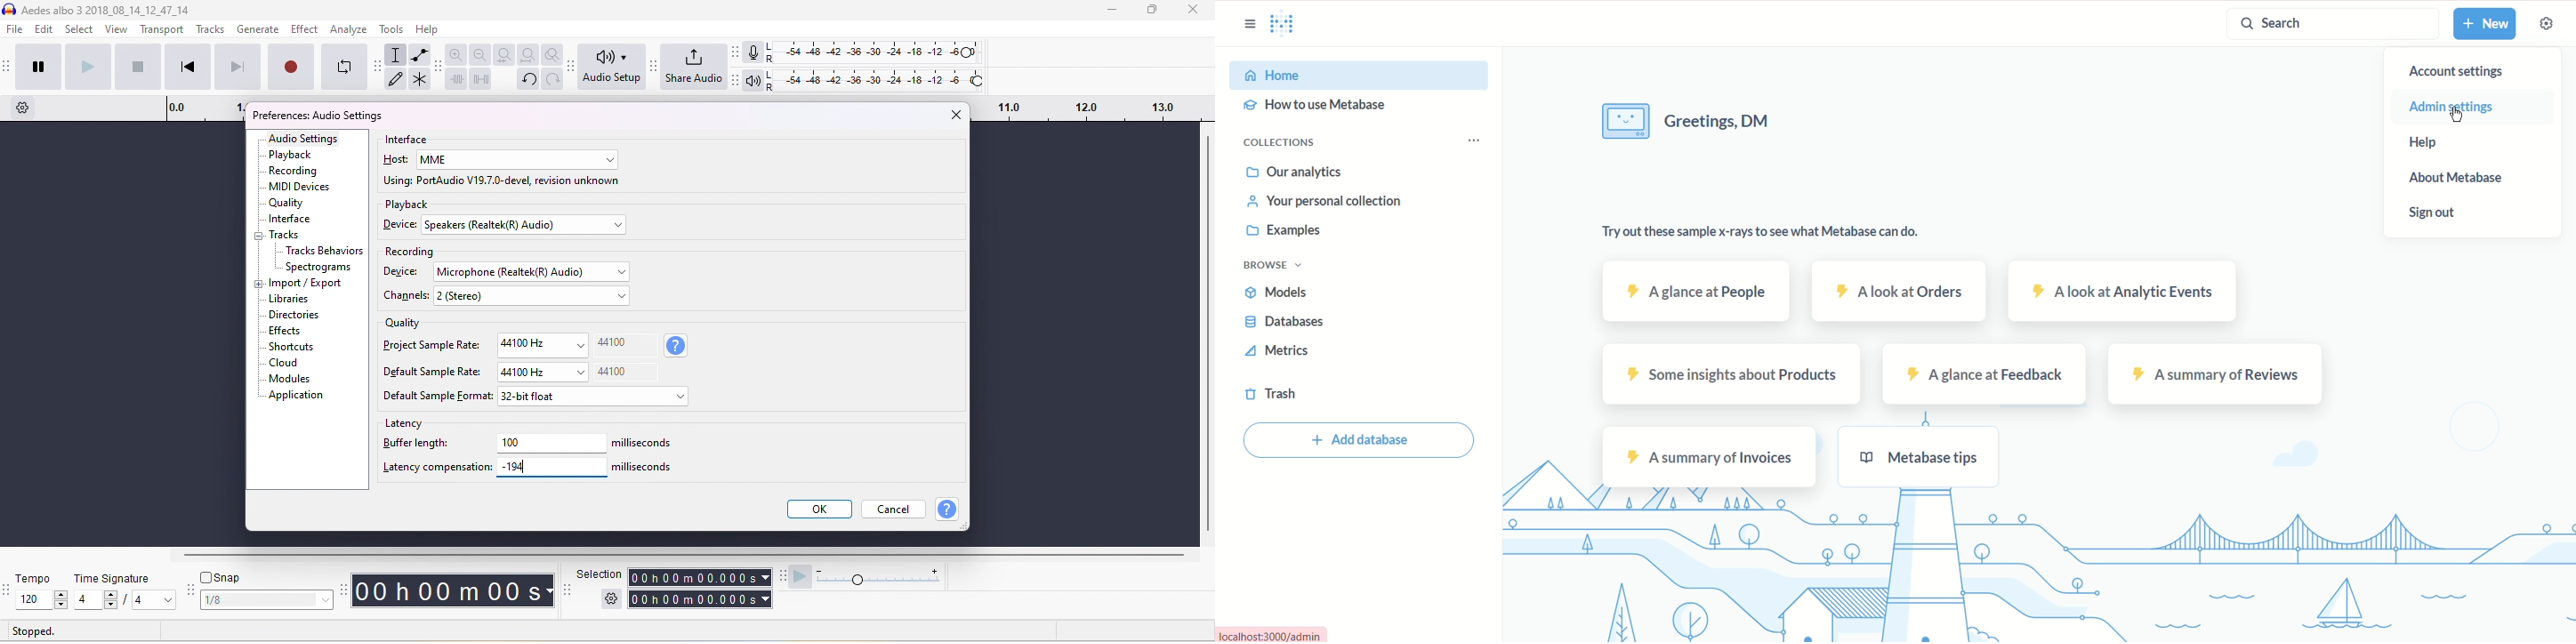  Describe the element at coordinates (113, 578) in the screenshot. I see `time signature` at that location.